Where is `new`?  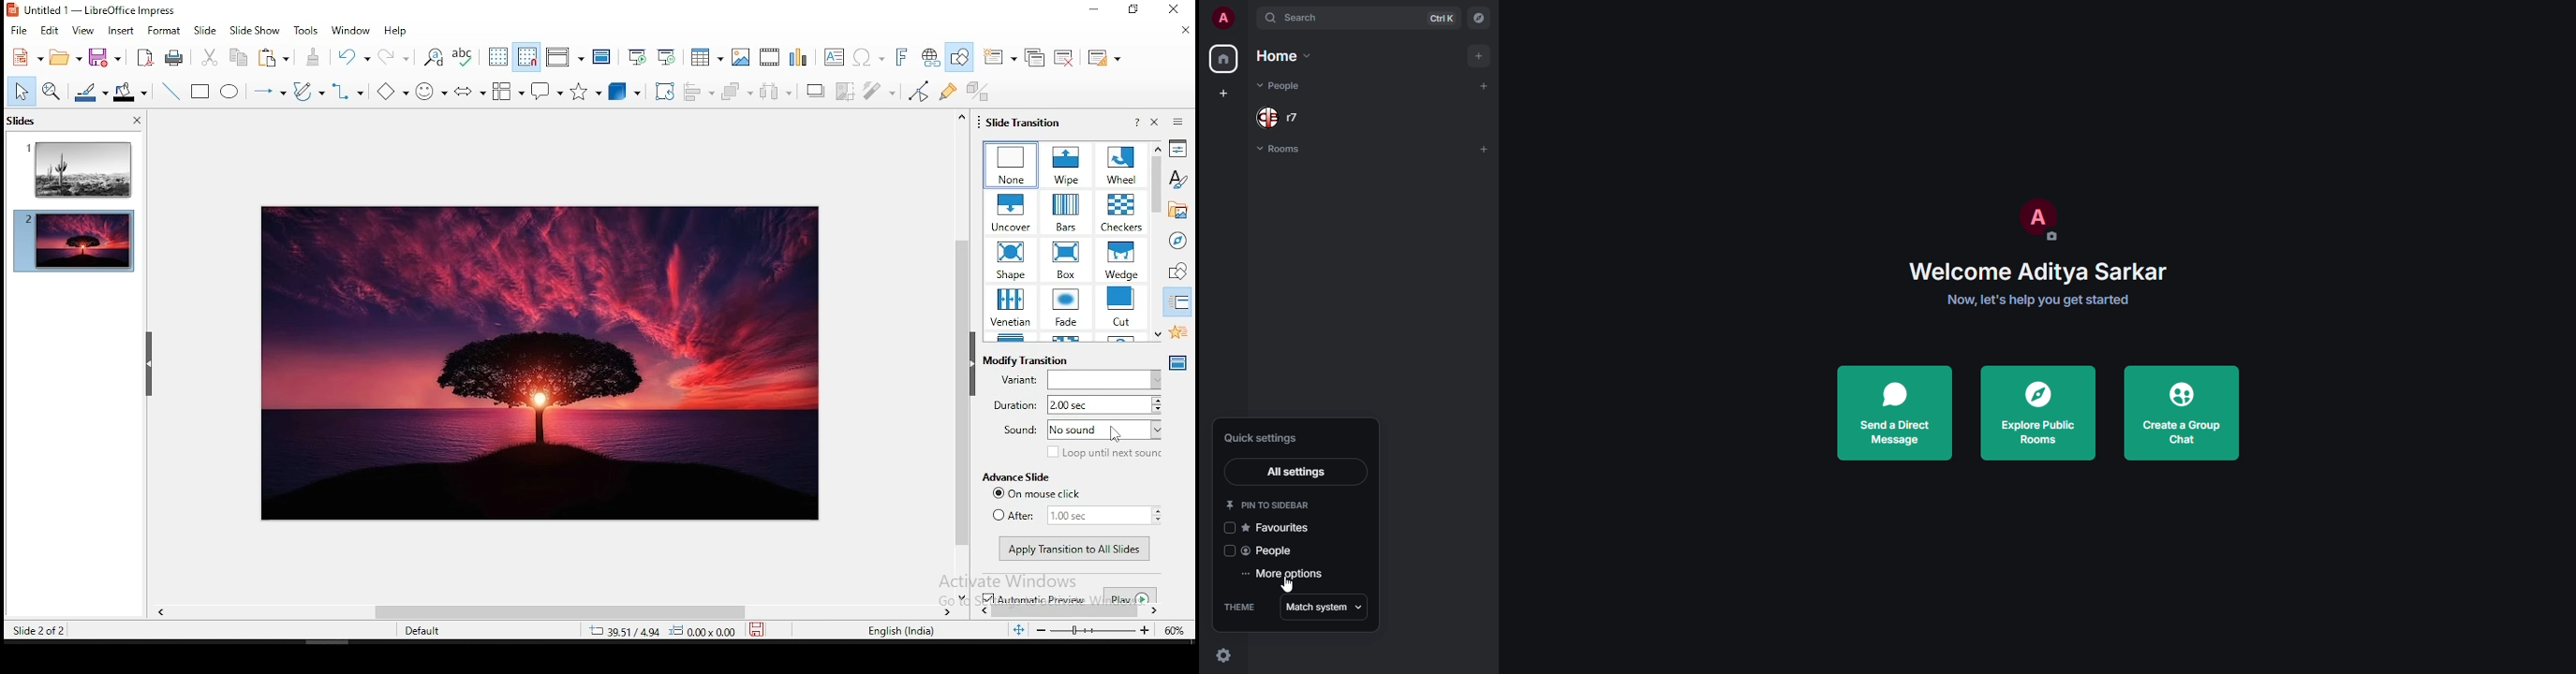
new is located at coordinates (28, 57).